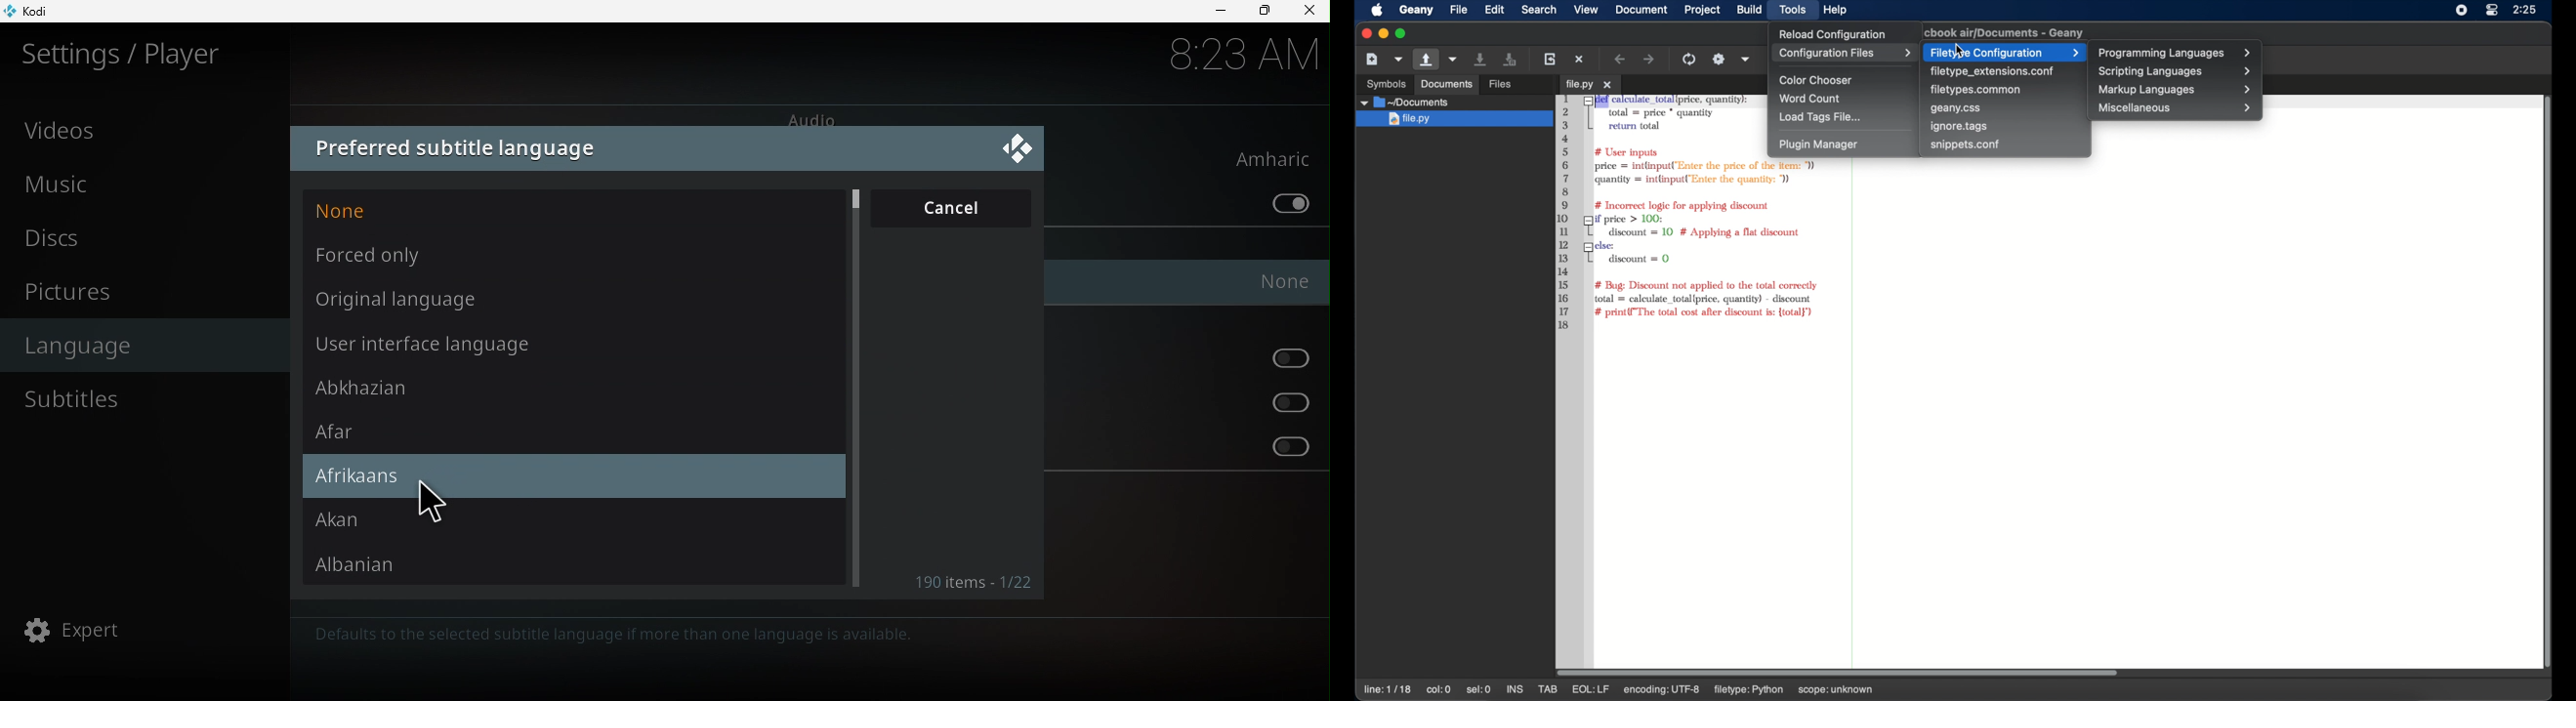 Image resolution: width=2576 pixels, height=728 pixels. Describe the element at coordinates (1017, 145) in the screenshot. I see `Close` at that location.